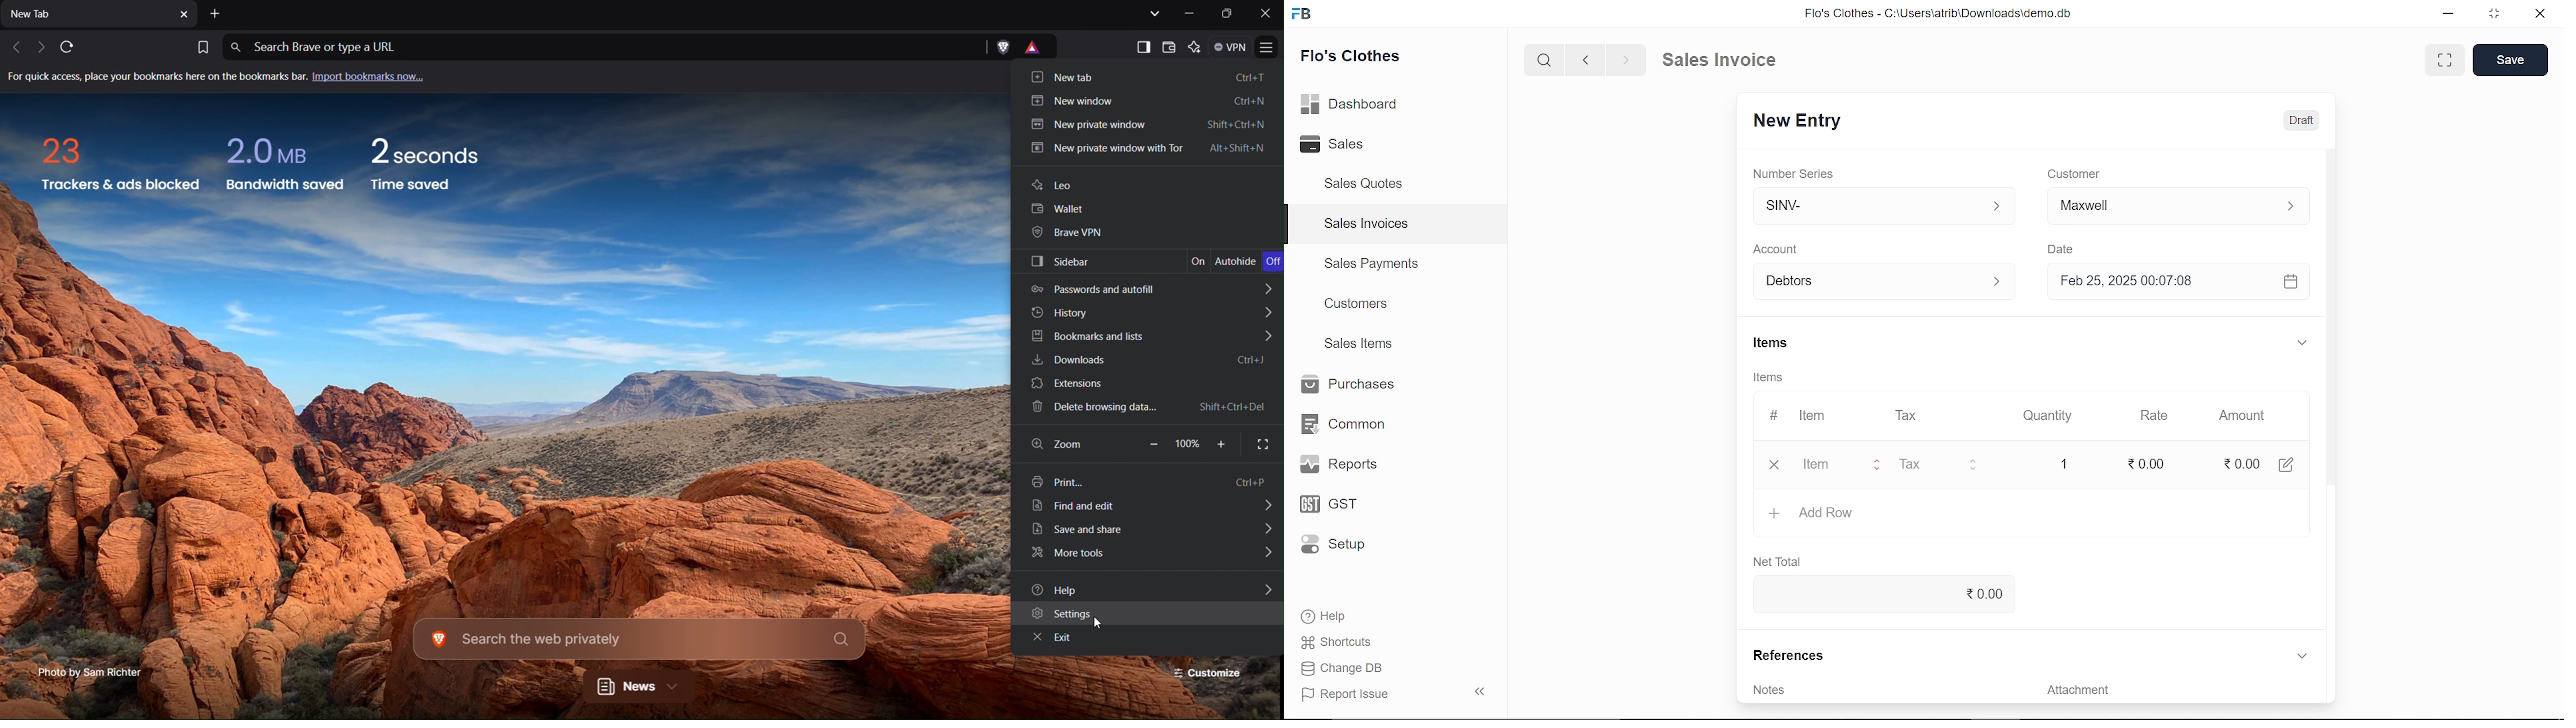 The image size is (2576, 728). I want to click on edit amount, so click(2287, 463).